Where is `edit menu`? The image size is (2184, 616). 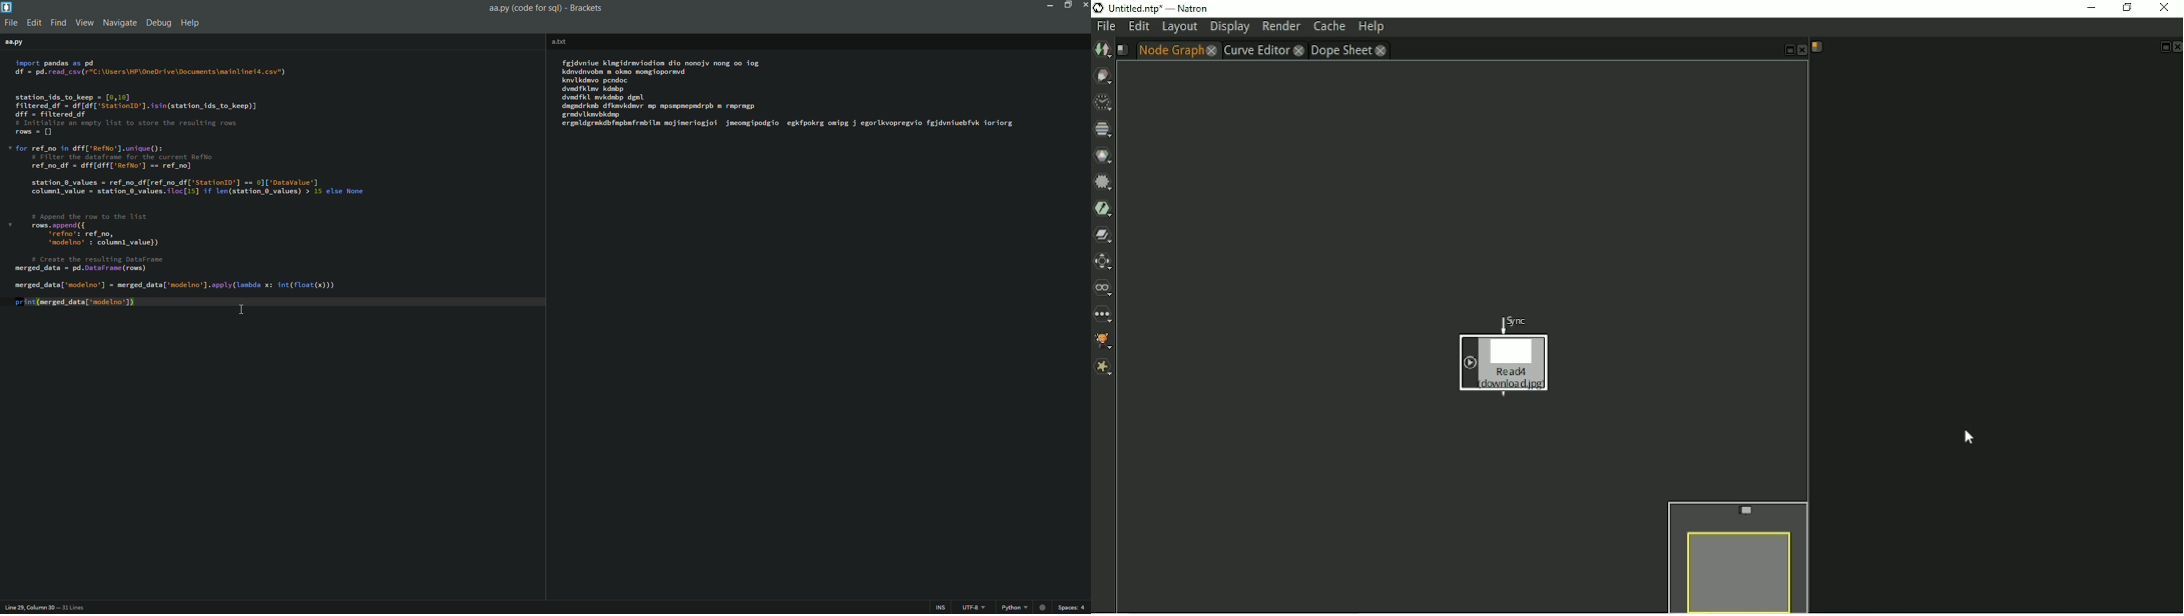
edit menu is located at coordinates (33, 24).